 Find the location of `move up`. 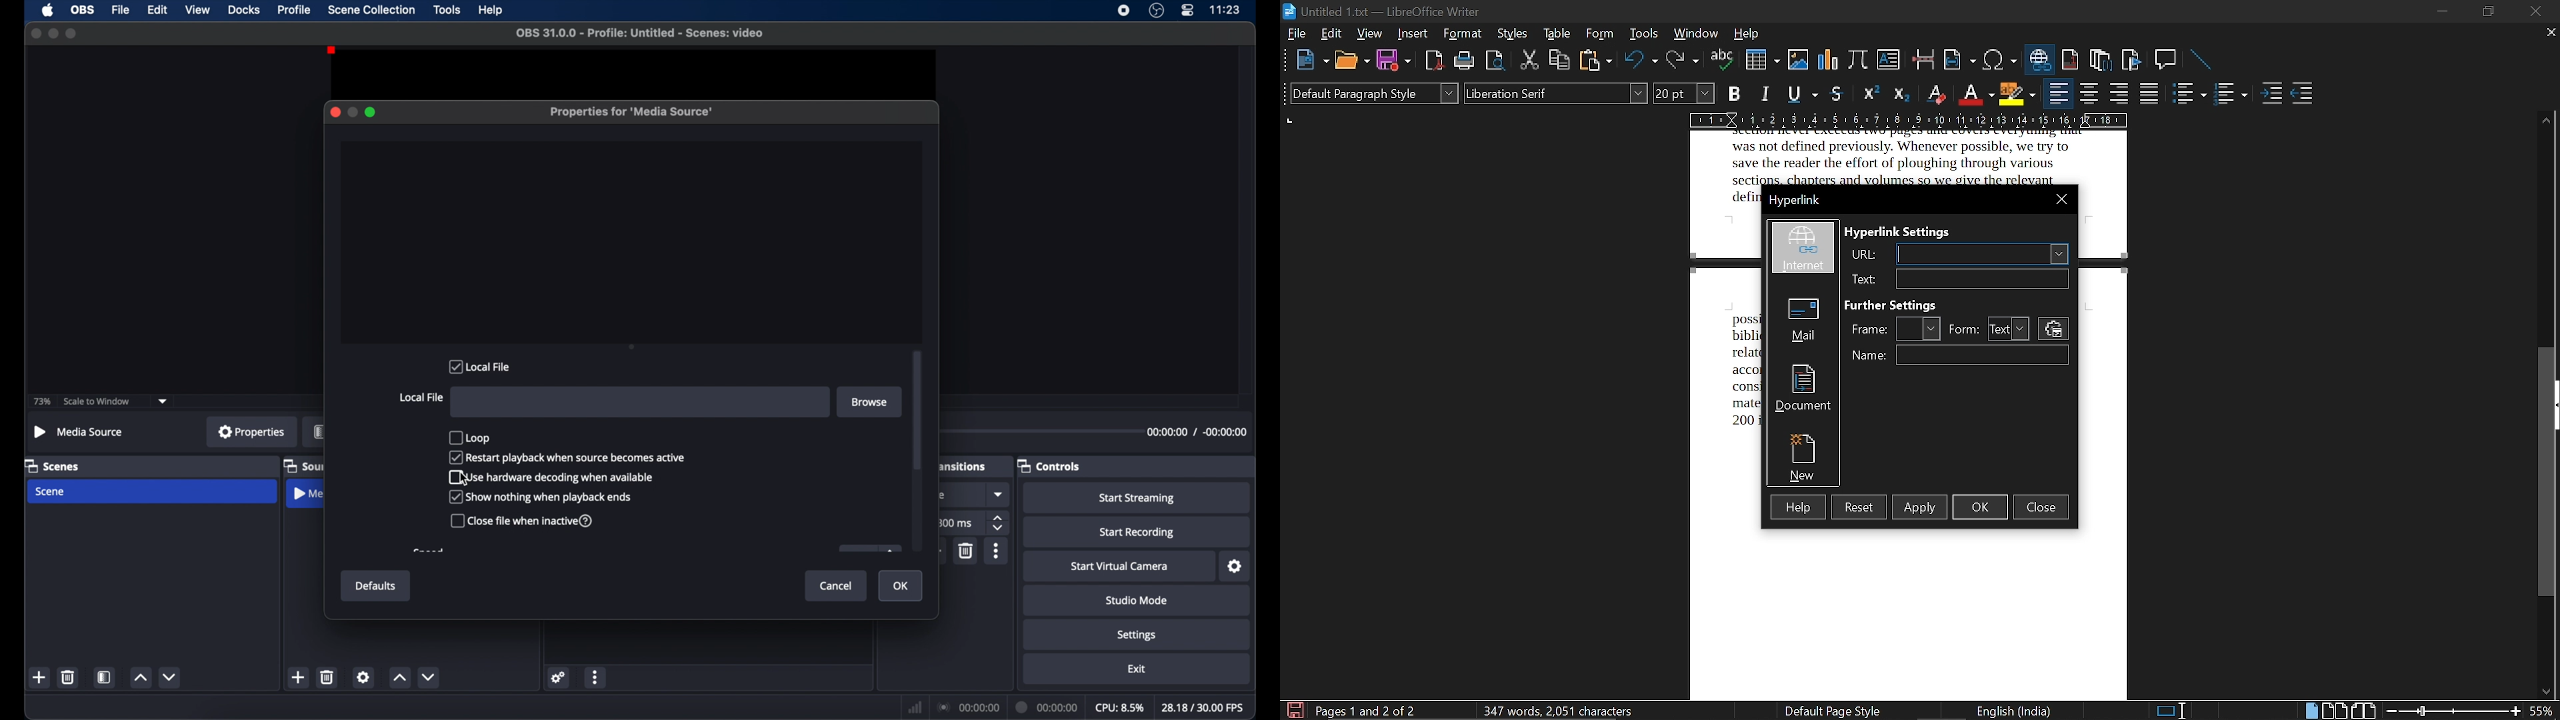

move up is located at coordinates (2548, 117).